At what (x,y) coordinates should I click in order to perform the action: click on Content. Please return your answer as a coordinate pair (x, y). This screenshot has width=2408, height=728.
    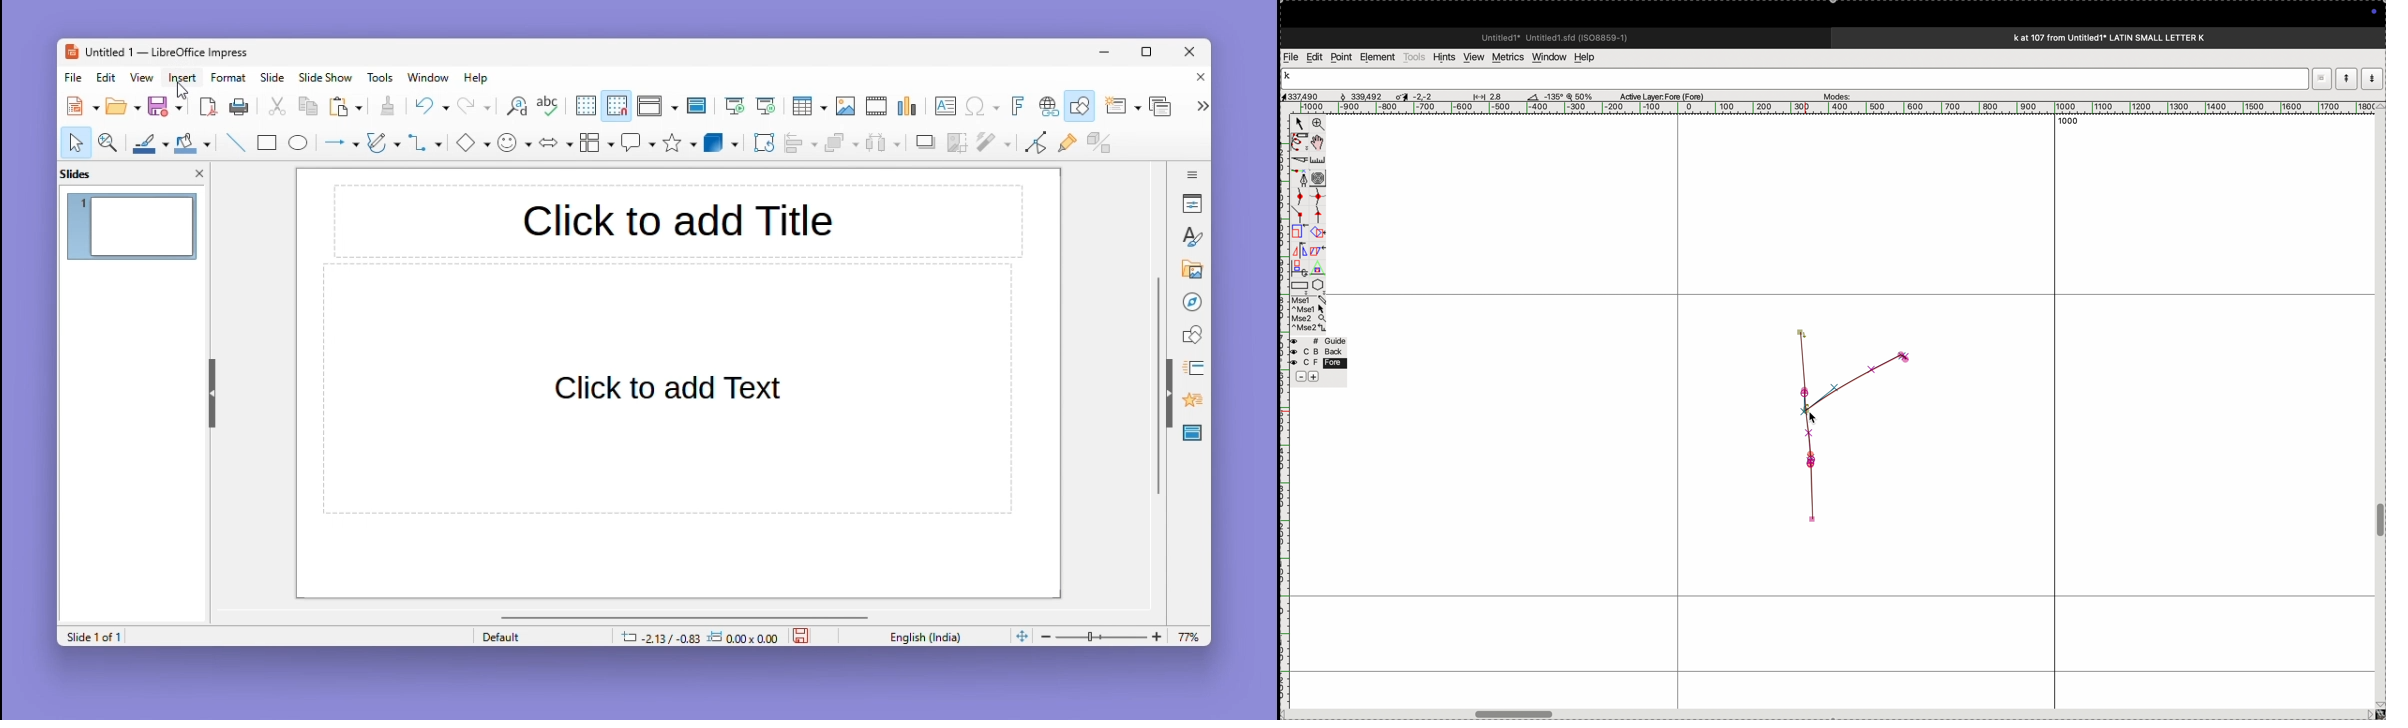
    Looking at the image, I should click on (669, 391).